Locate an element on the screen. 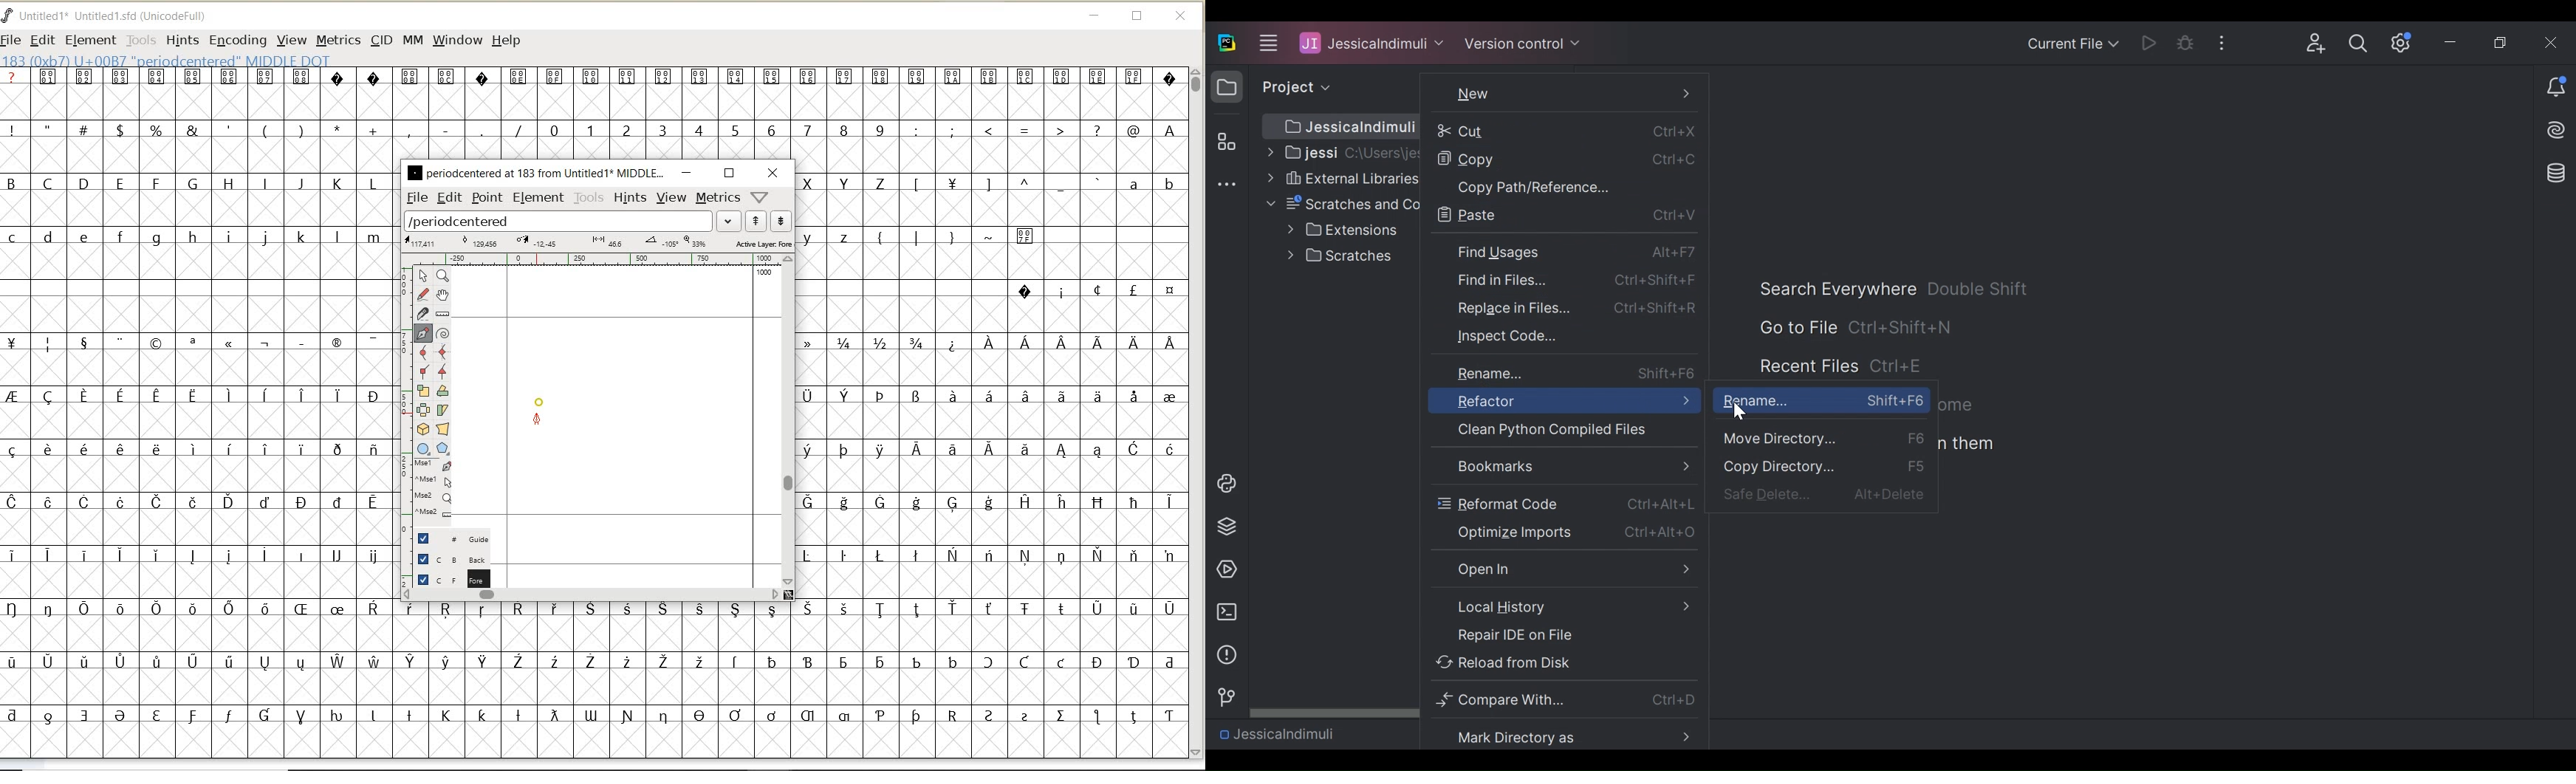  Extensions is located at coordinates (1342, 230).